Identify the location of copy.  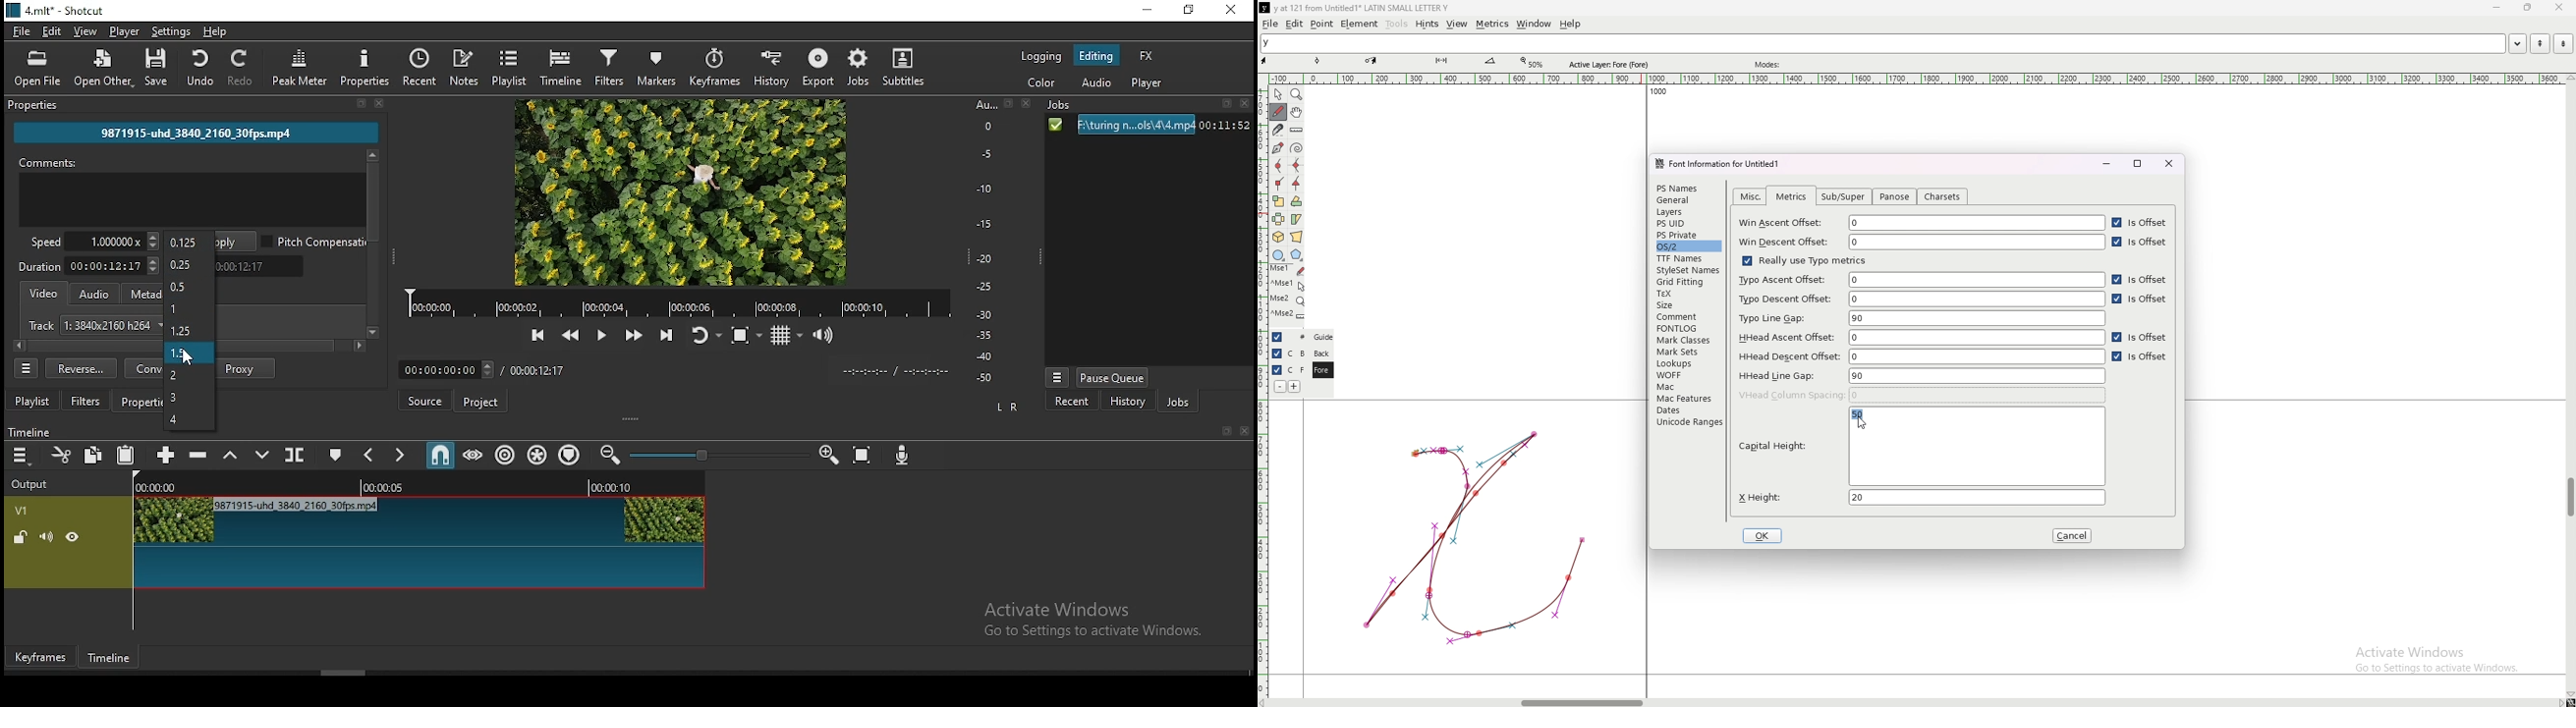
(93, 456).